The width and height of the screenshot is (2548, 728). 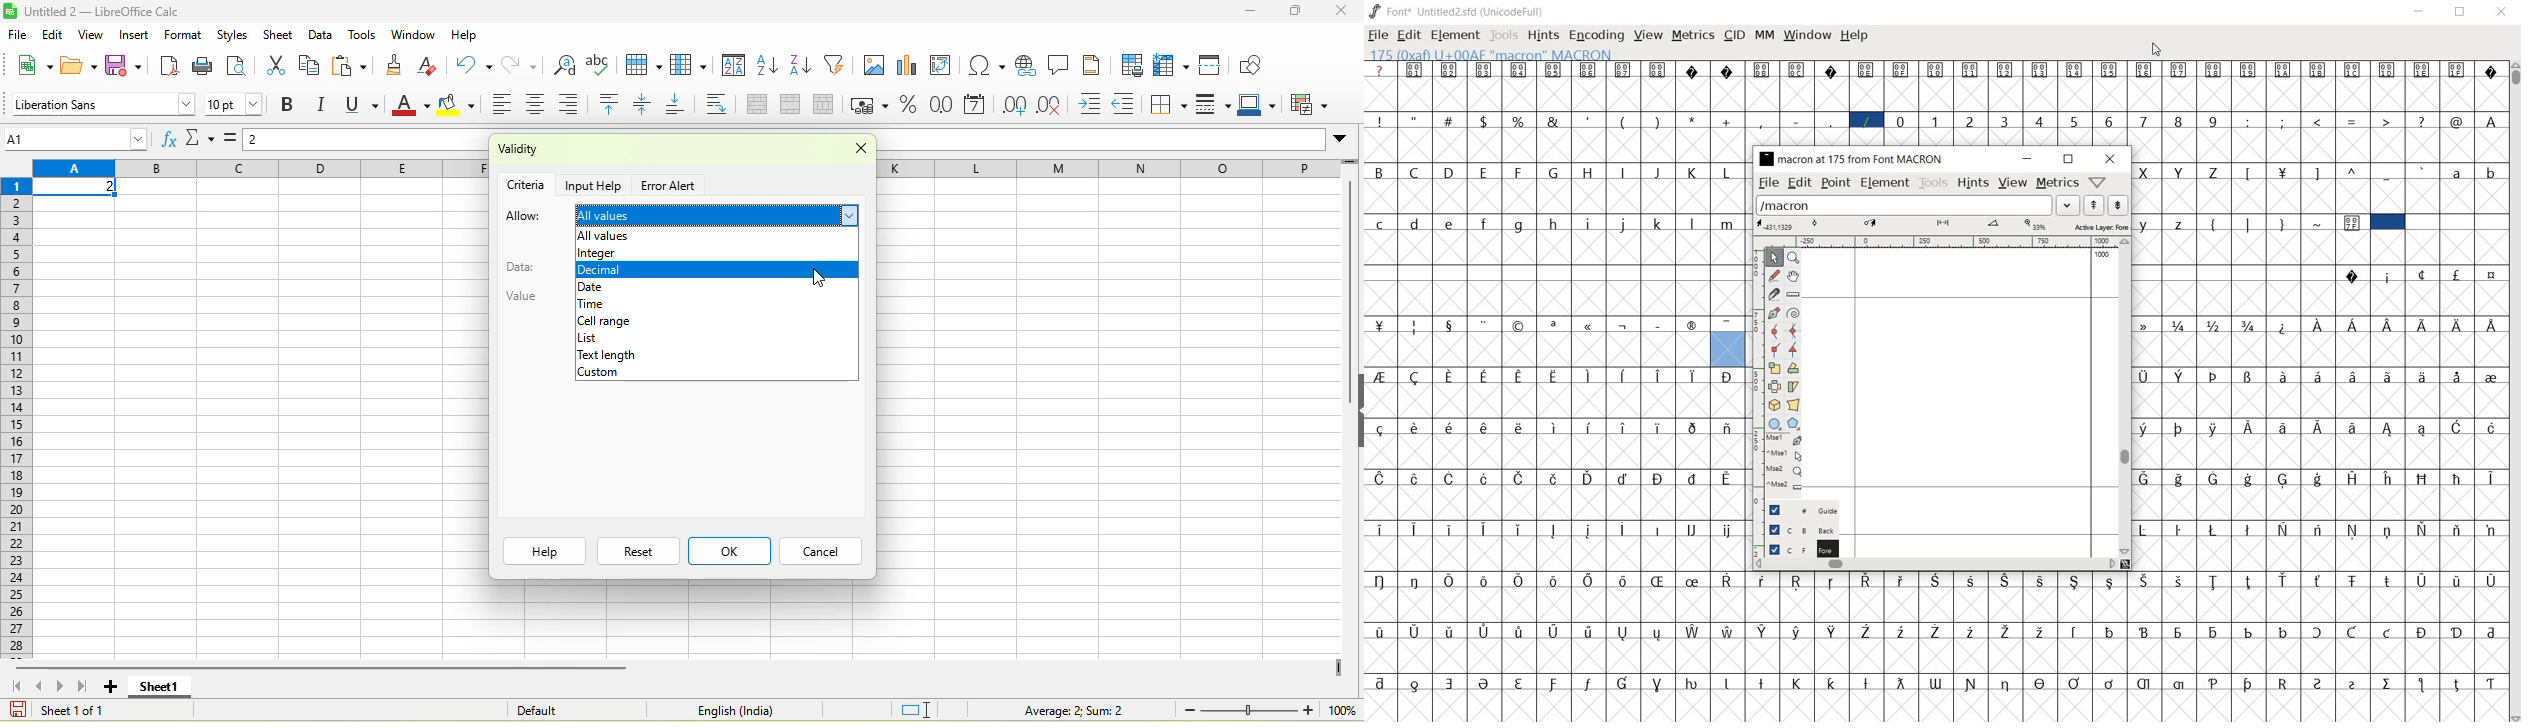 I want to click on wrap, so click(x=723, y=105).